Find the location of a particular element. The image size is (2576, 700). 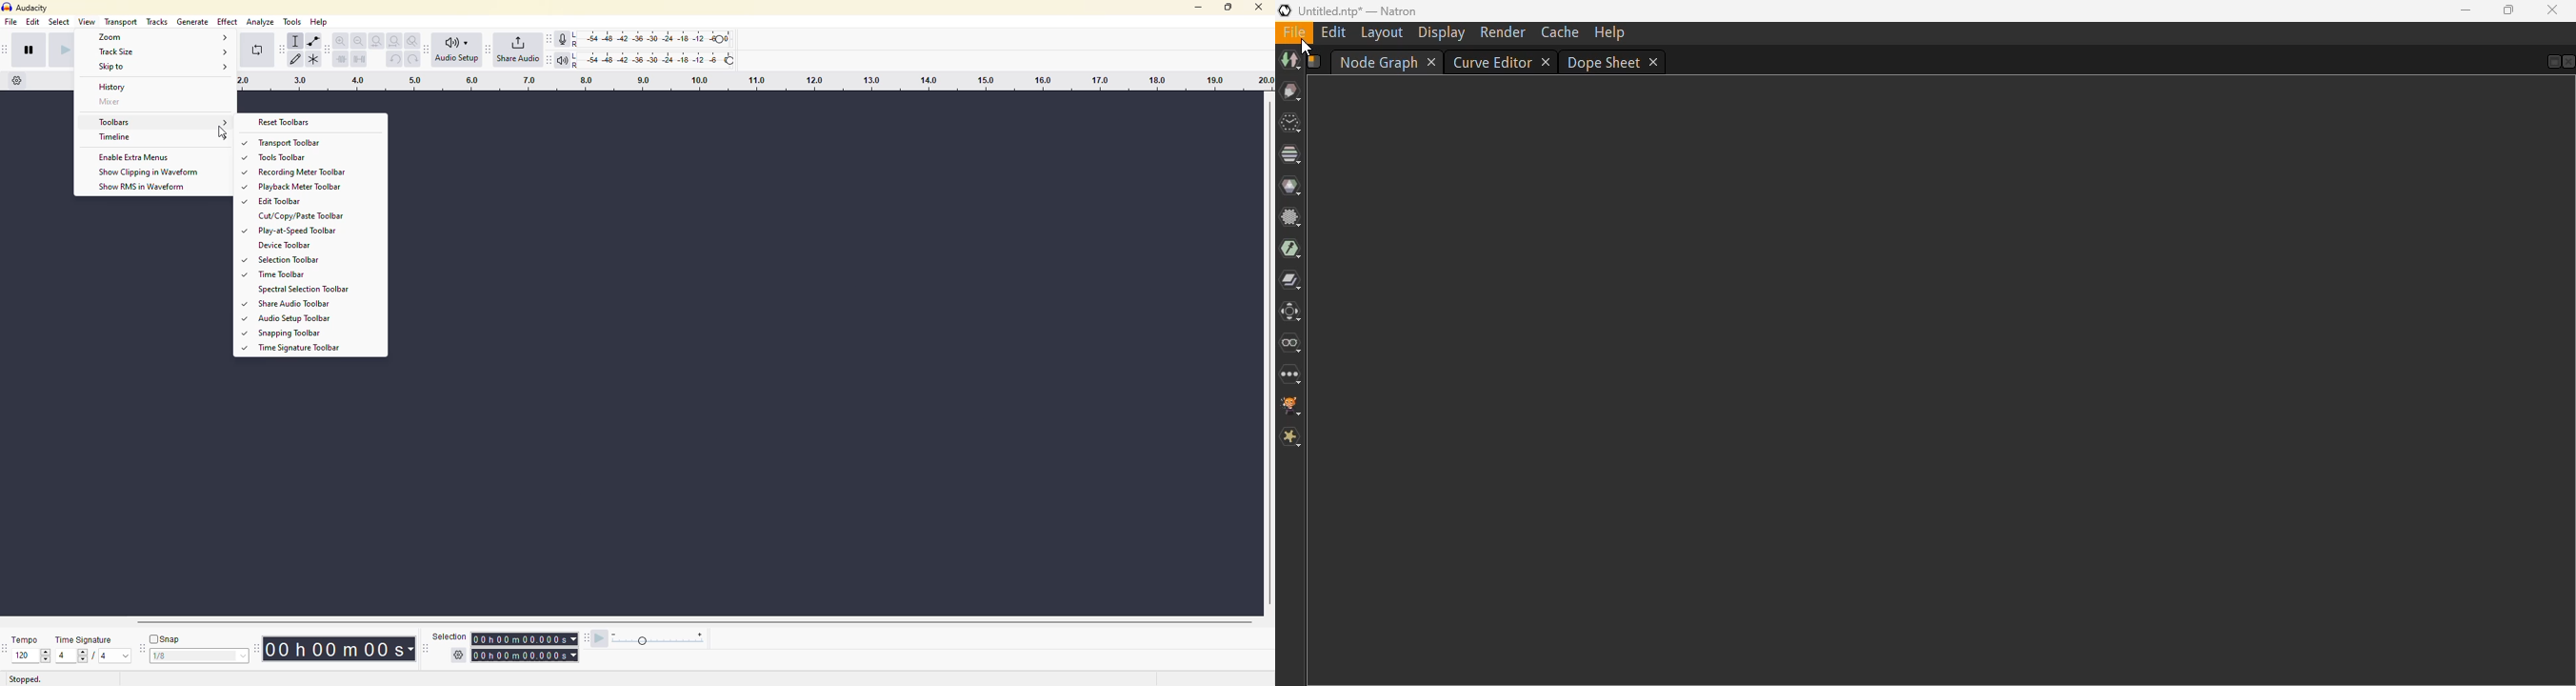

playatspeed toolbar is located at coordinates (292, 231).